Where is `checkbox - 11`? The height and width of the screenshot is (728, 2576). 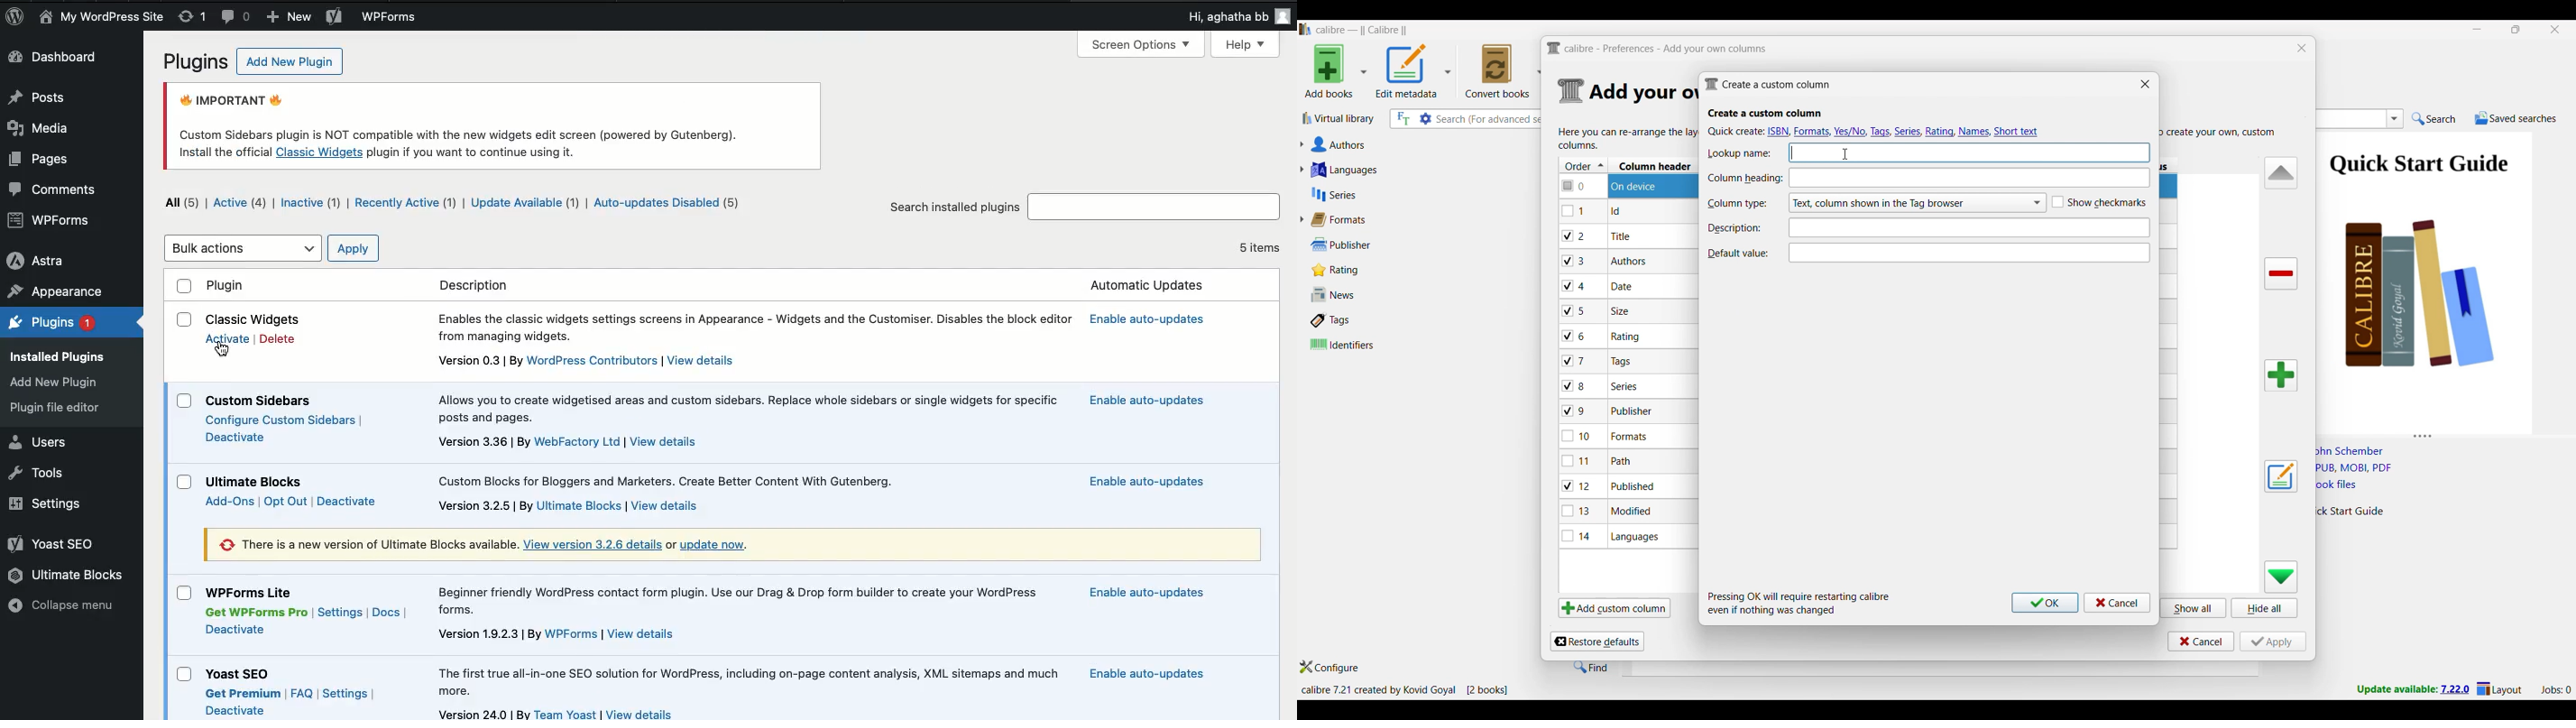
checkbox - 11 is located at coordinates (1578, 461).